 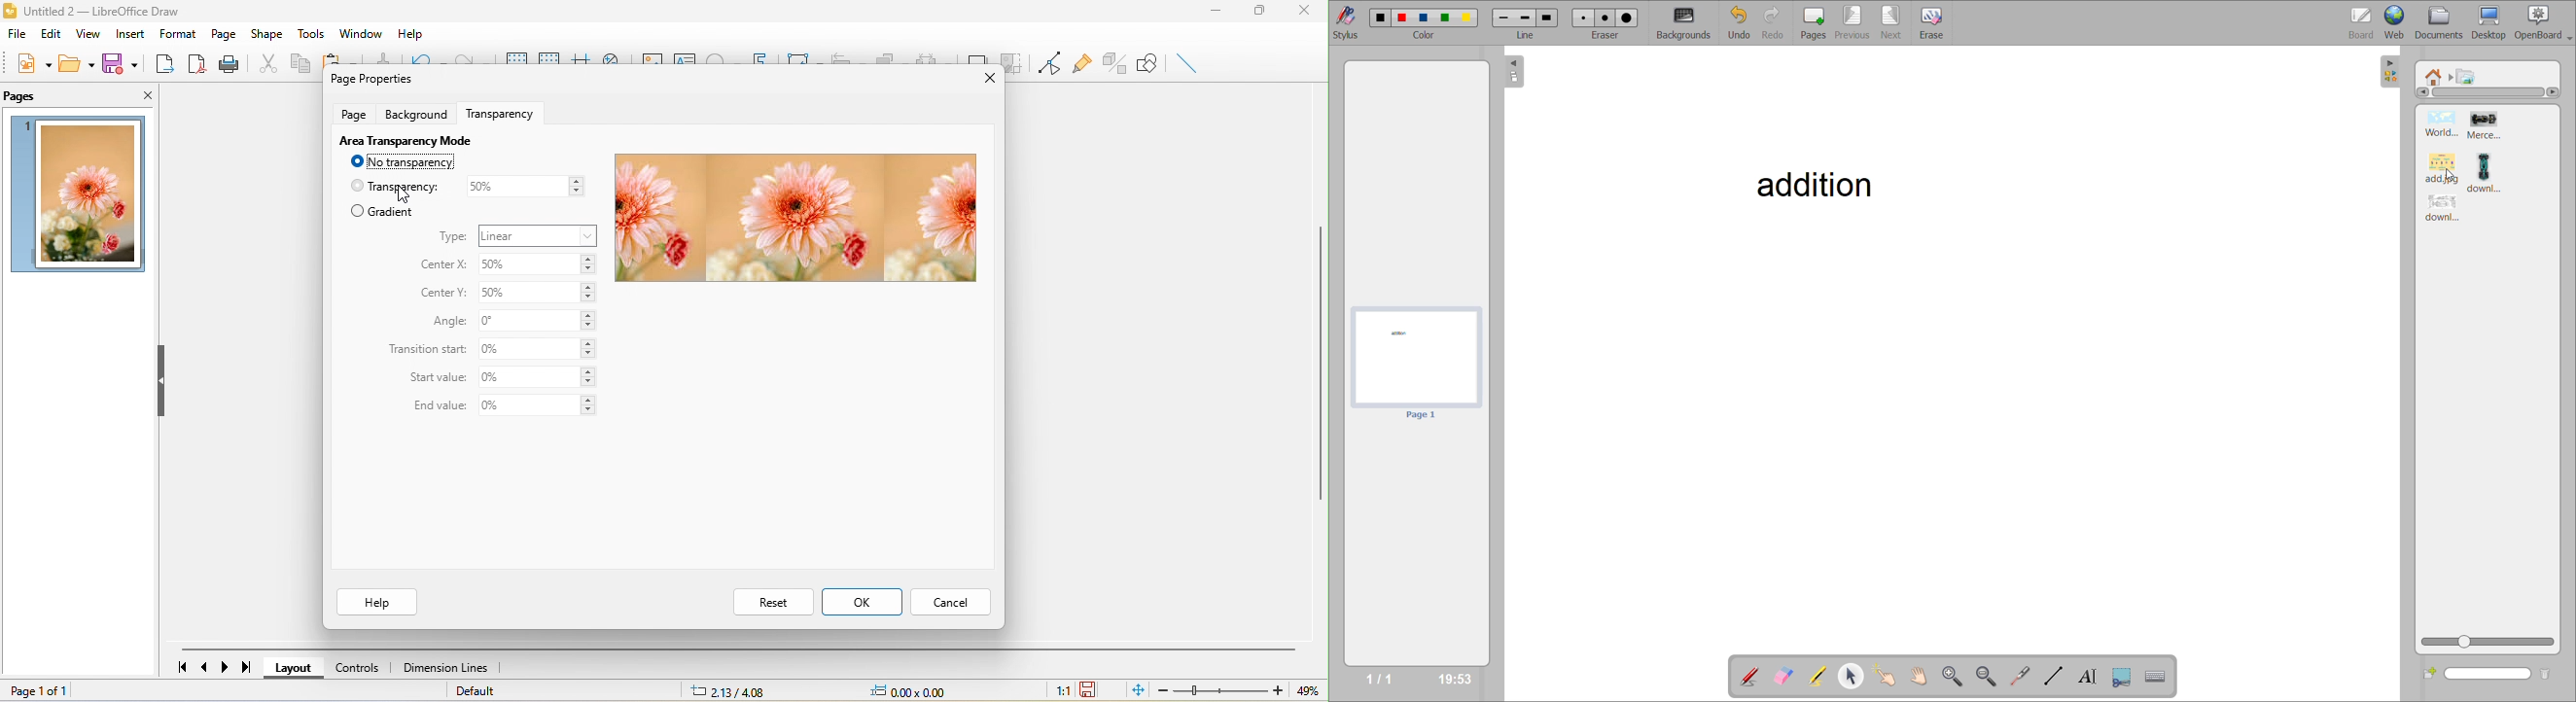 I want to click on 0%, so click(x=540, y=349).